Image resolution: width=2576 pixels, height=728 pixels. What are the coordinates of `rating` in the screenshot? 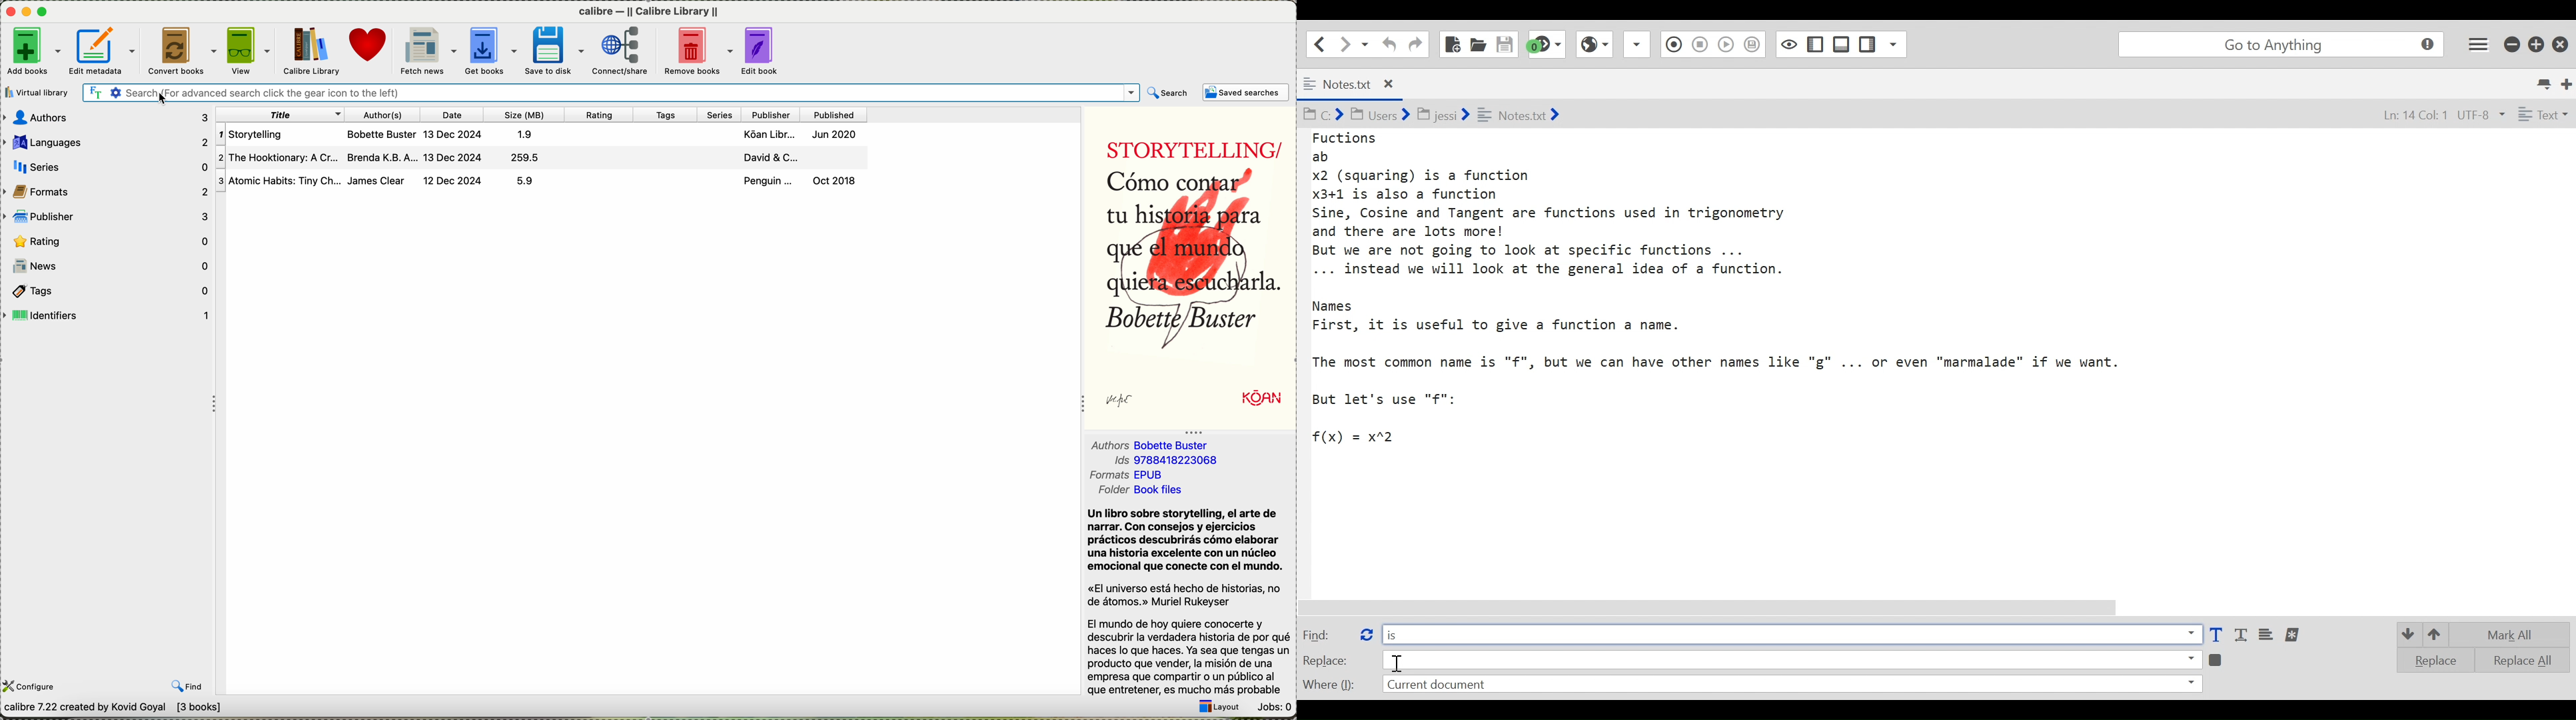 It's located at (108, 240).